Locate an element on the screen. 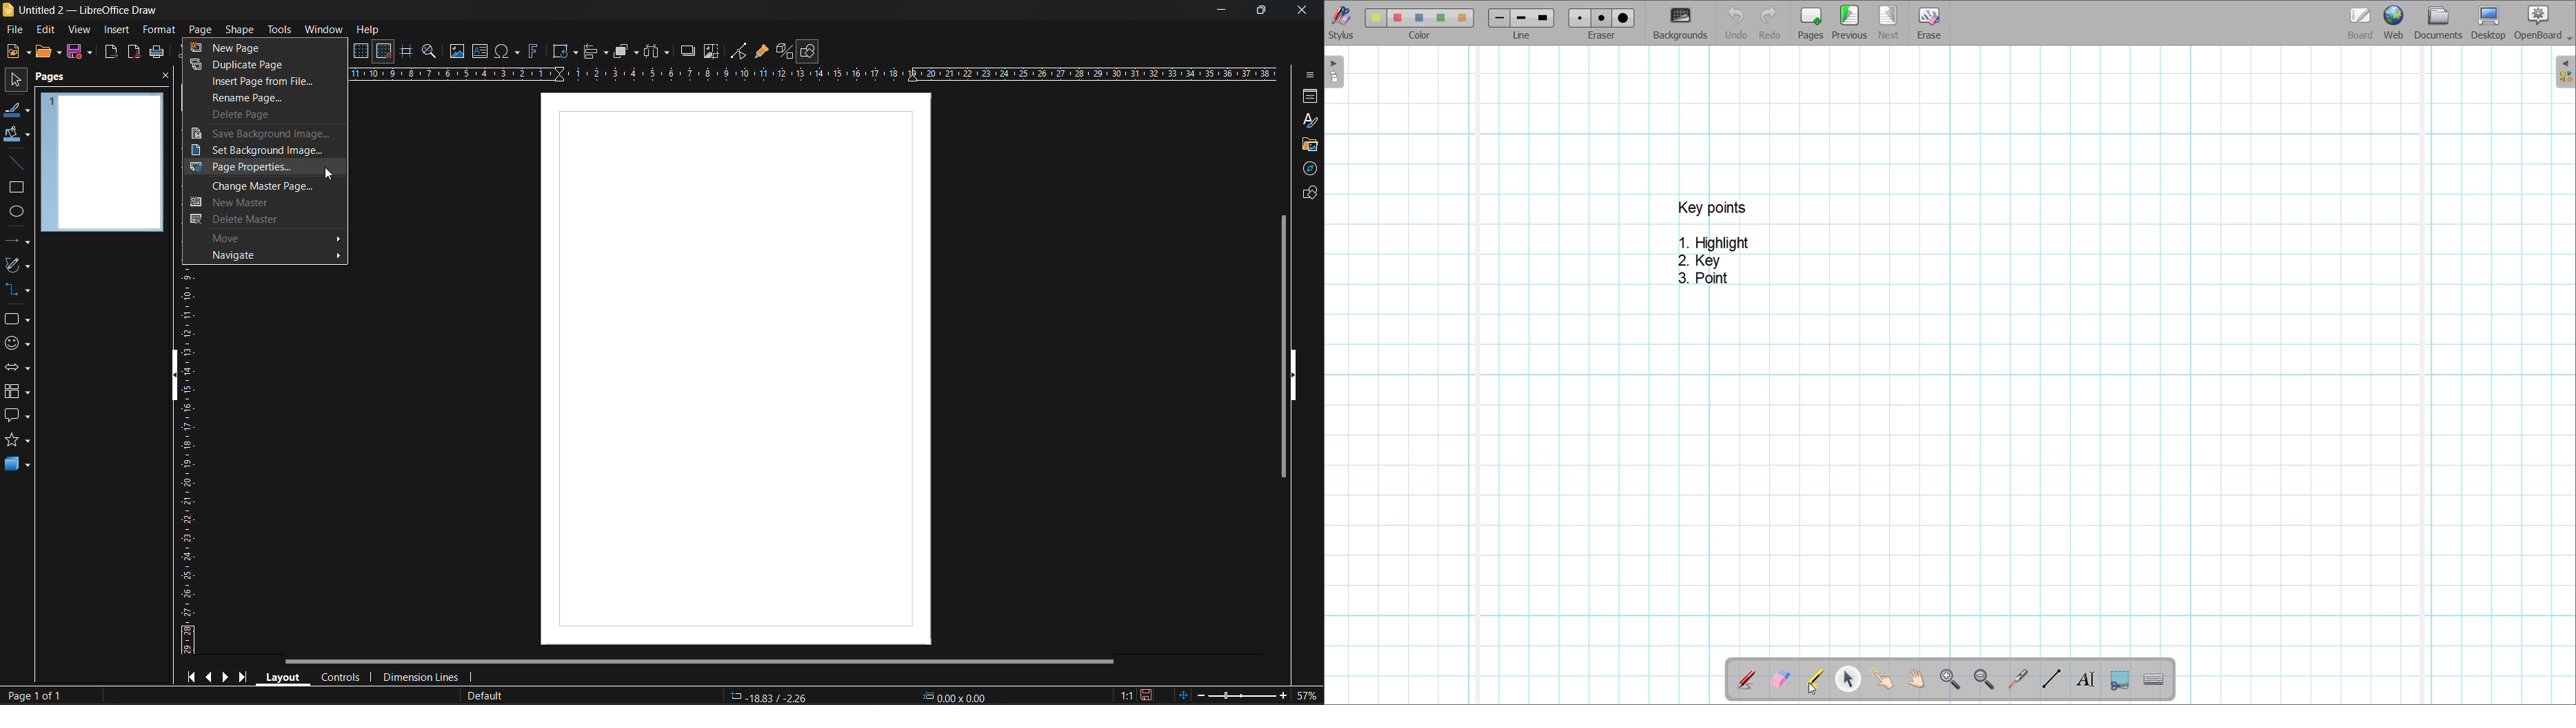  Left sidebar is located at coordinates (1334, 72).